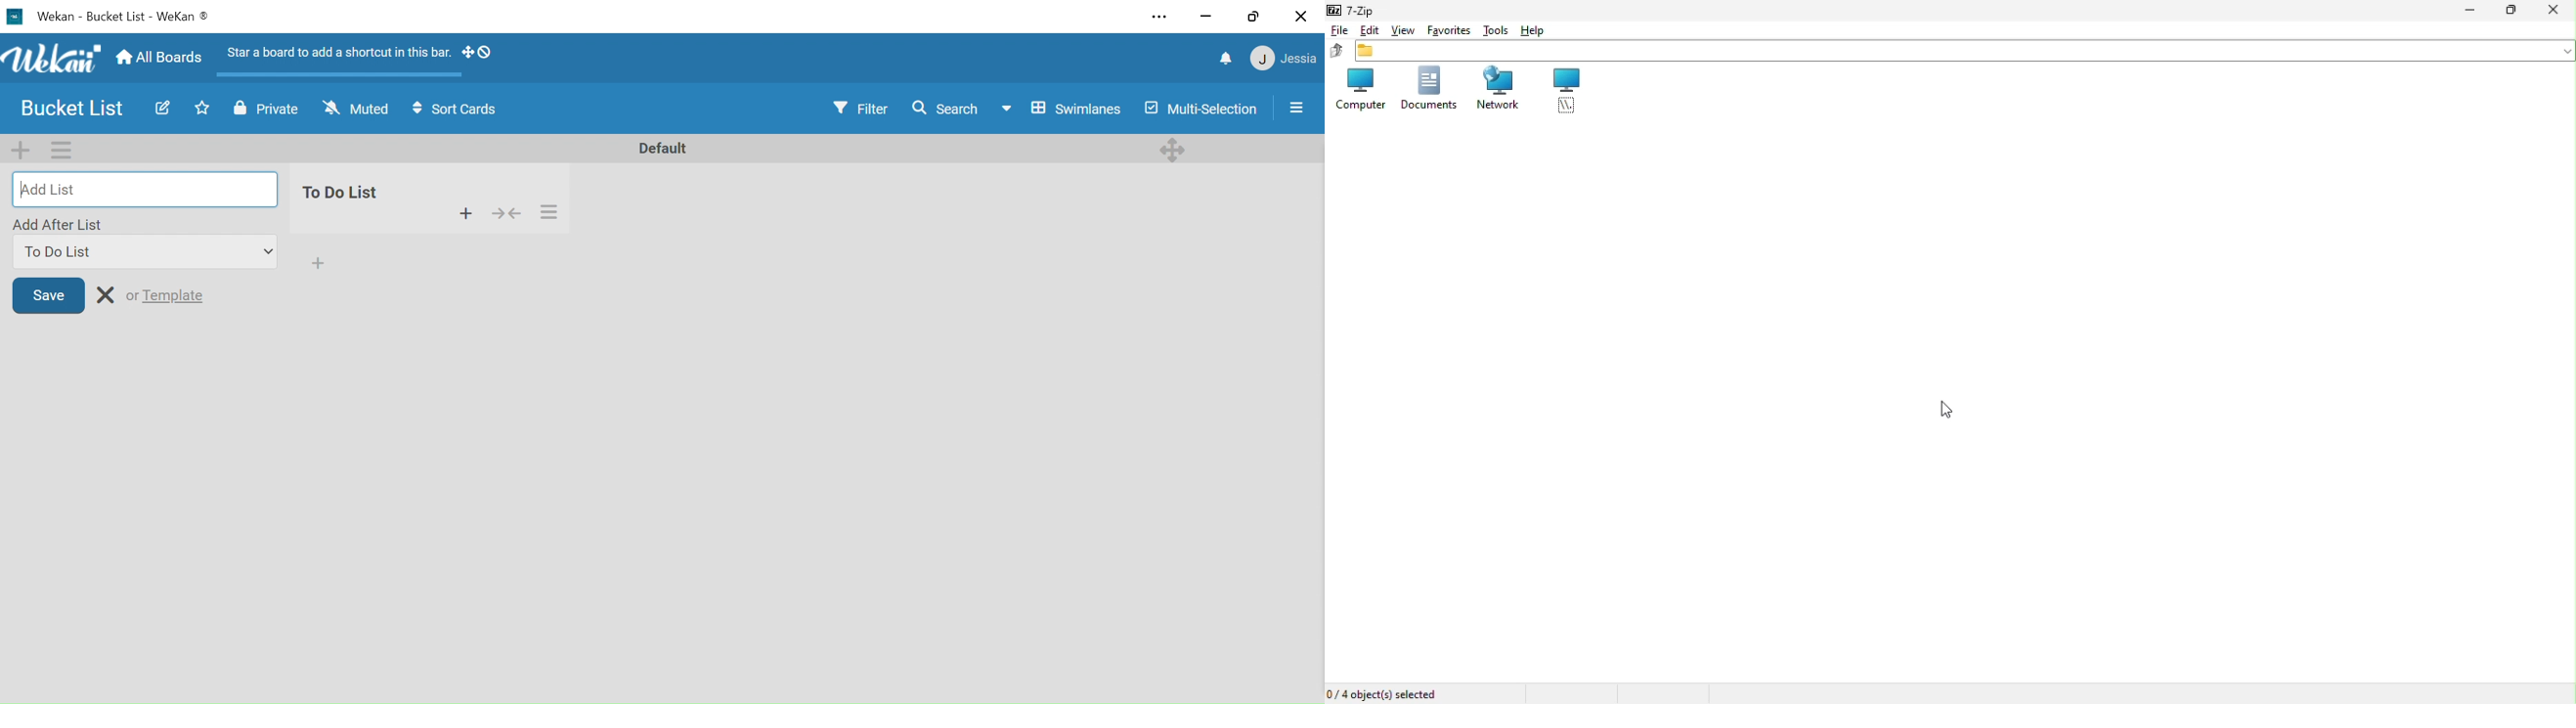  I want to click on Star, so click(197, 108).